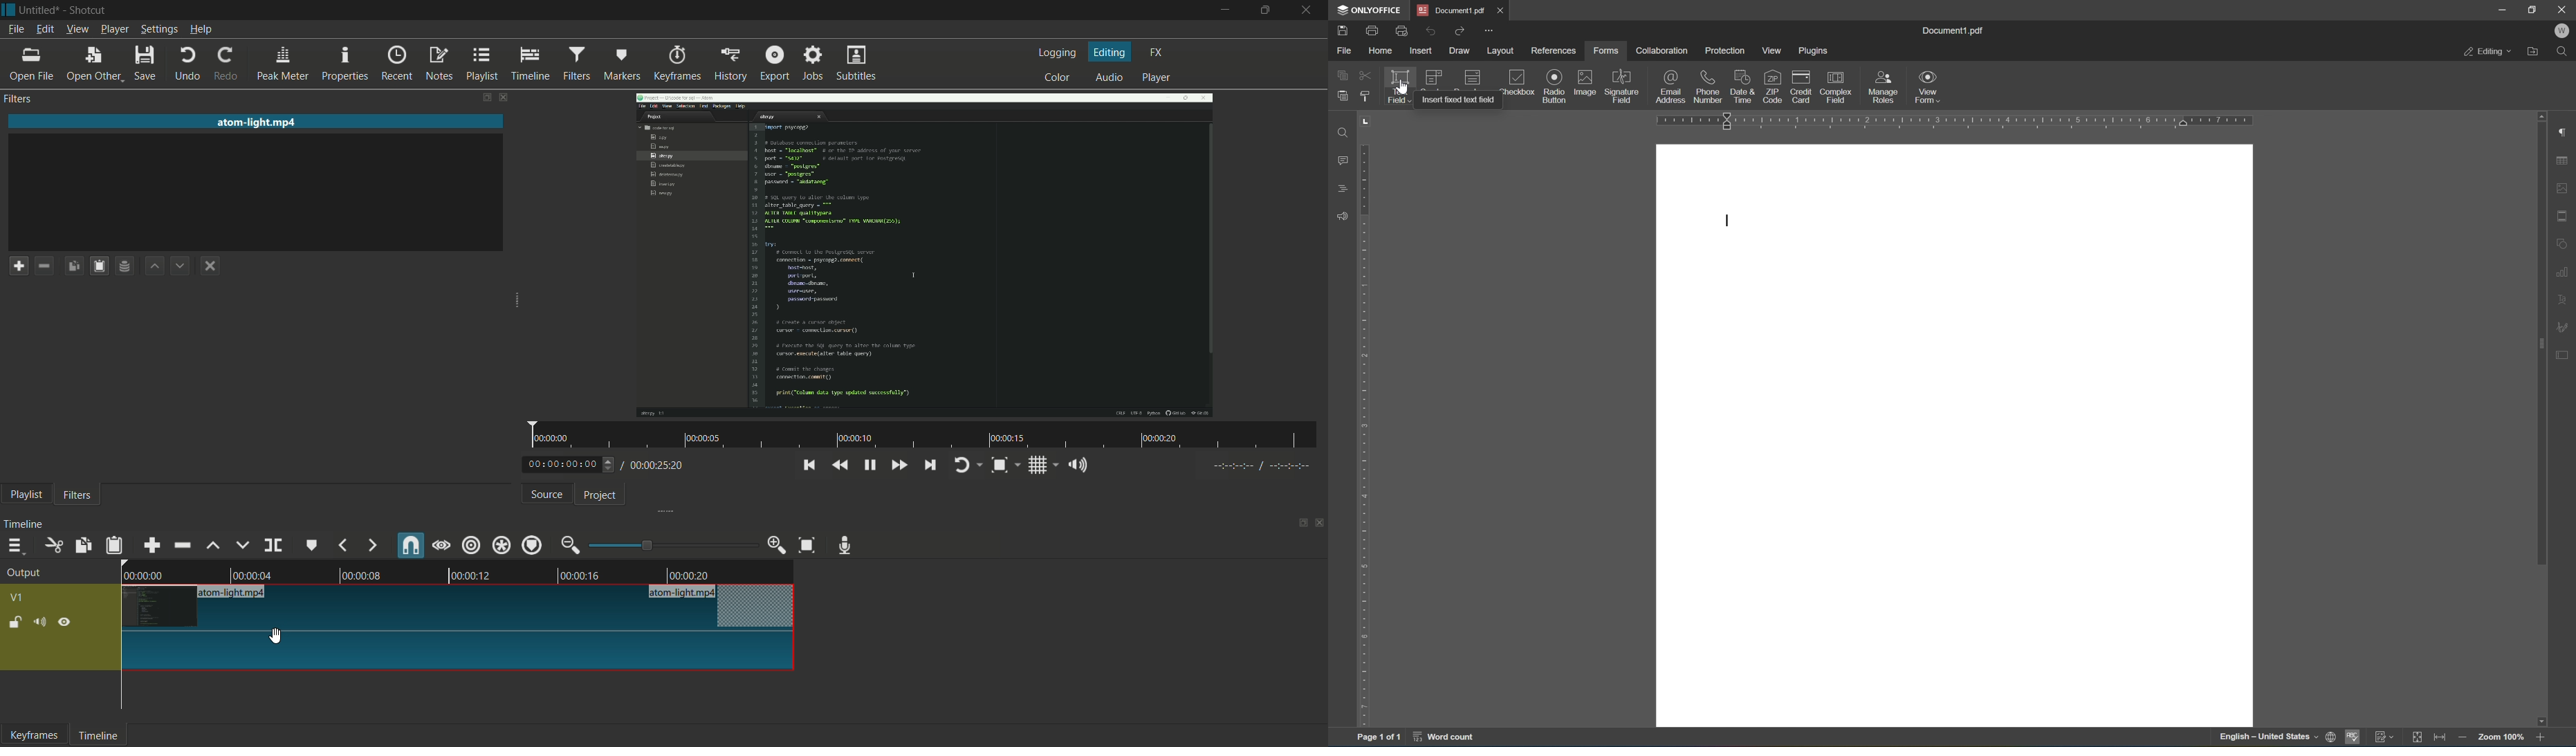  What do you see at coordinates (1345, 216) in the screenshot?
I see `feedback & support` at bounding box center [1345, 216].